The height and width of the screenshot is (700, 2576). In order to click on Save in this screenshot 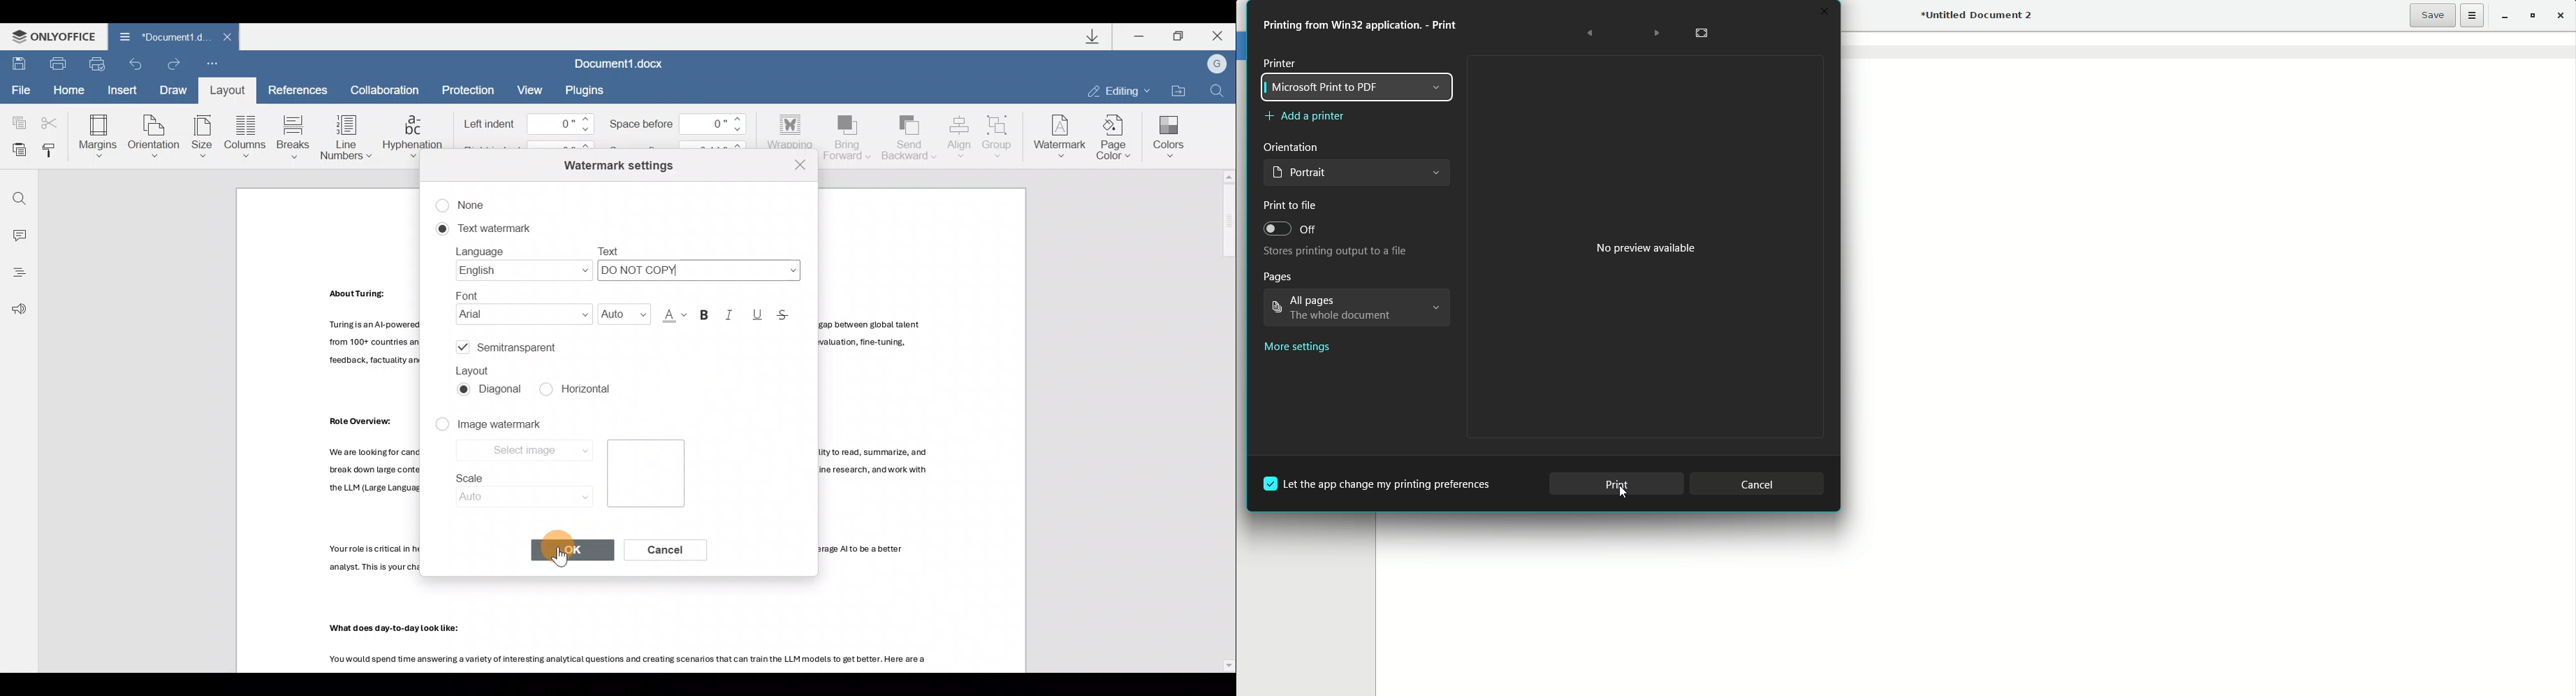, I will do `click(17, 64)`.